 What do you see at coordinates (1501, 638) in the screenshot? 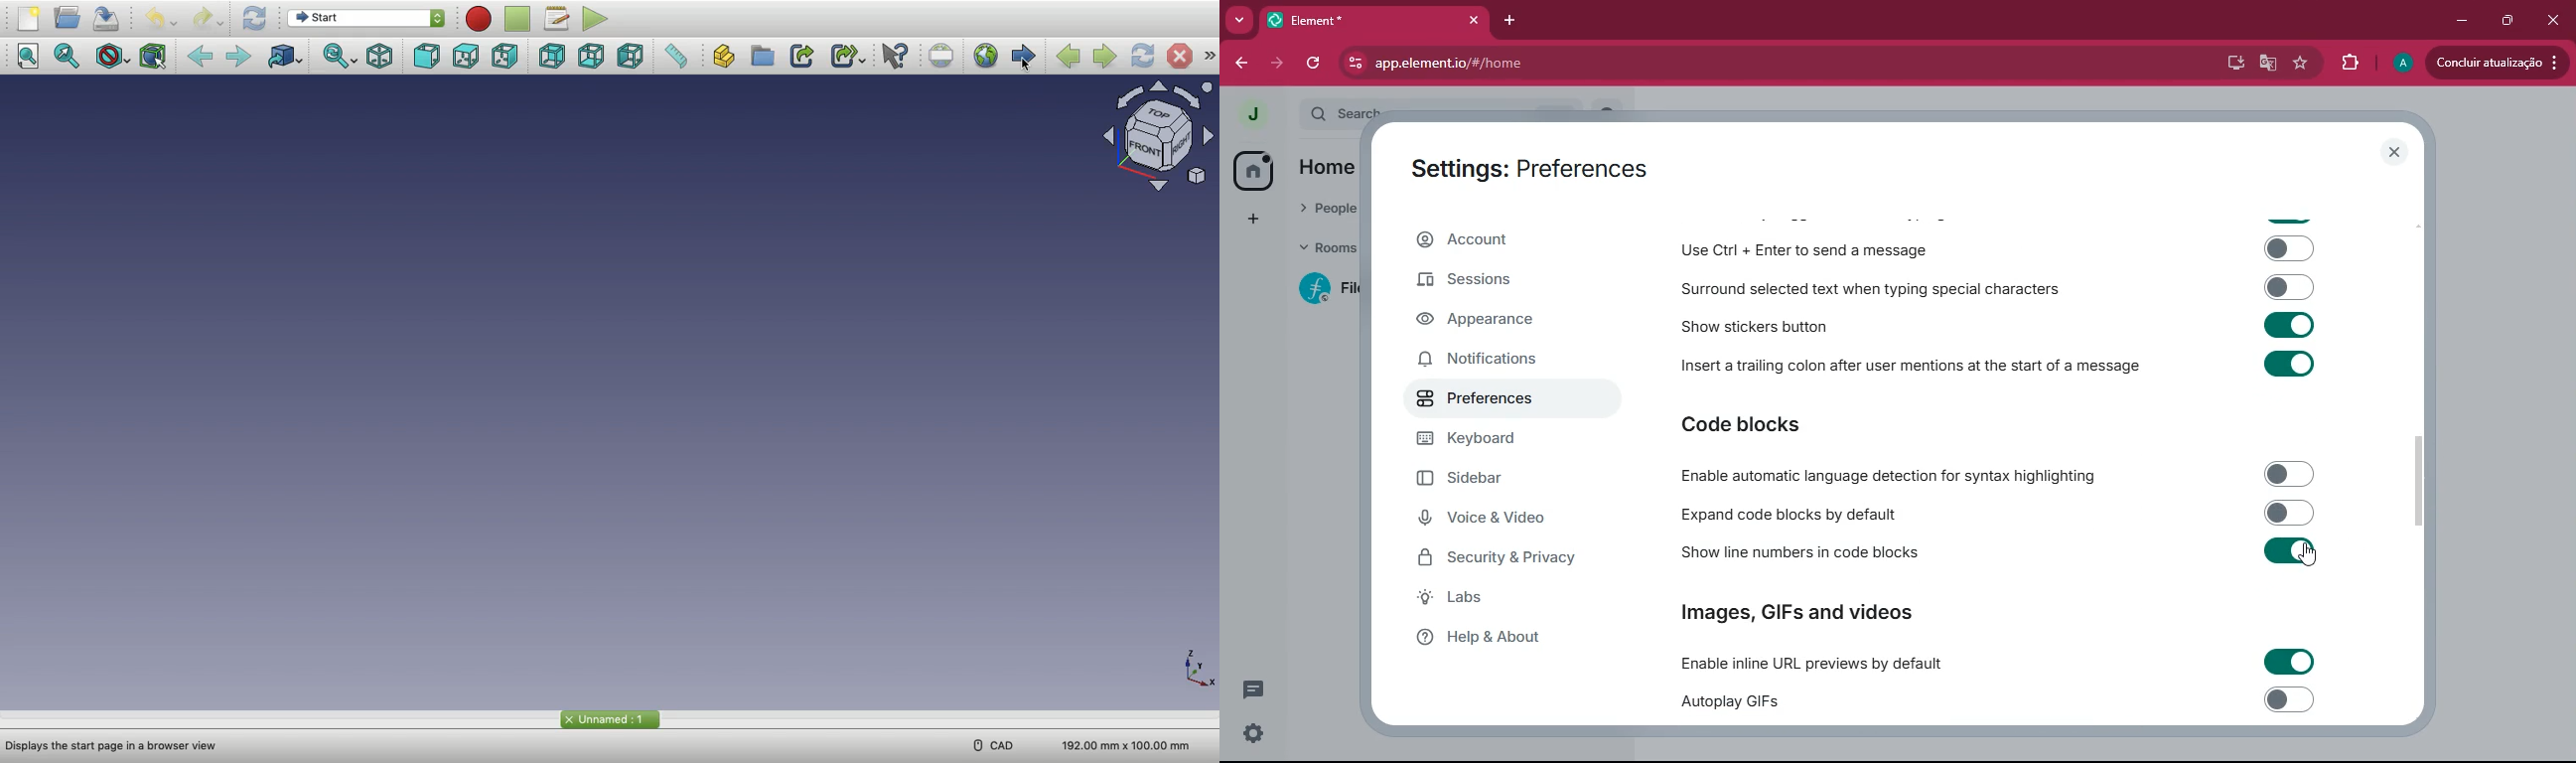
I see `help ` at bounding box center [1501, 638].